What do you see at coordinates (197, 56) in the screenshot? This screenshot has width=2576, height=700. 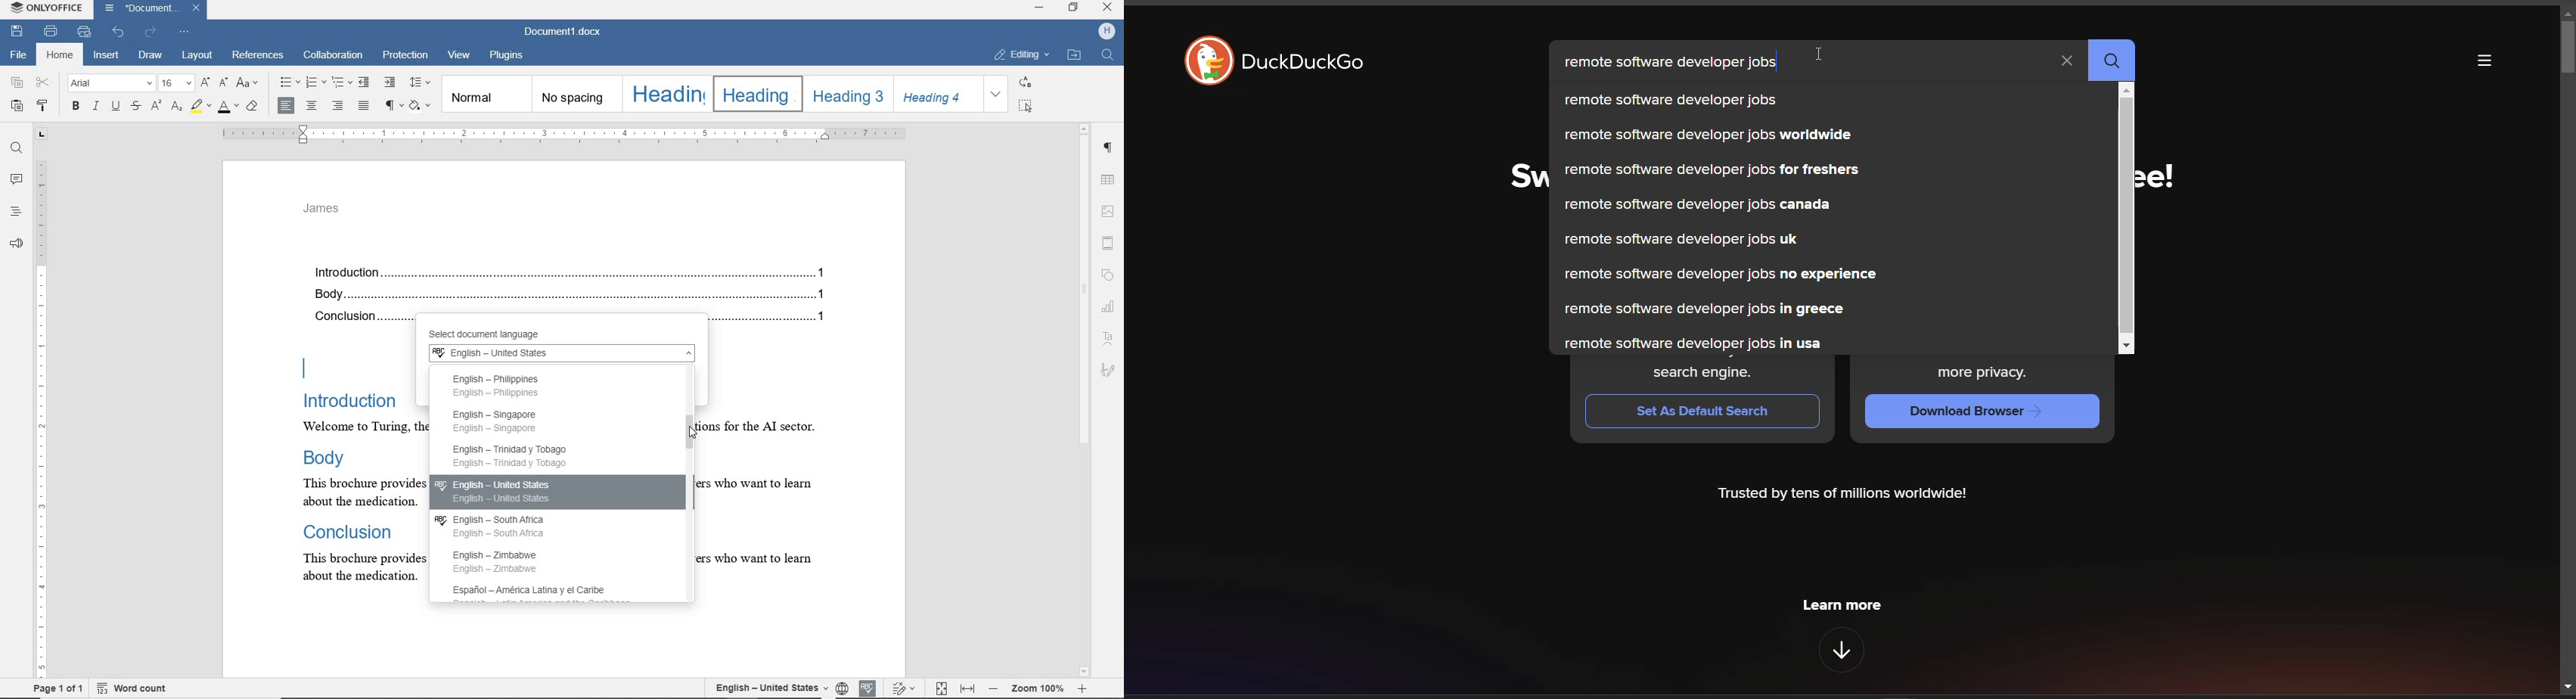 I see `layout` at bounding box center [197, 56].